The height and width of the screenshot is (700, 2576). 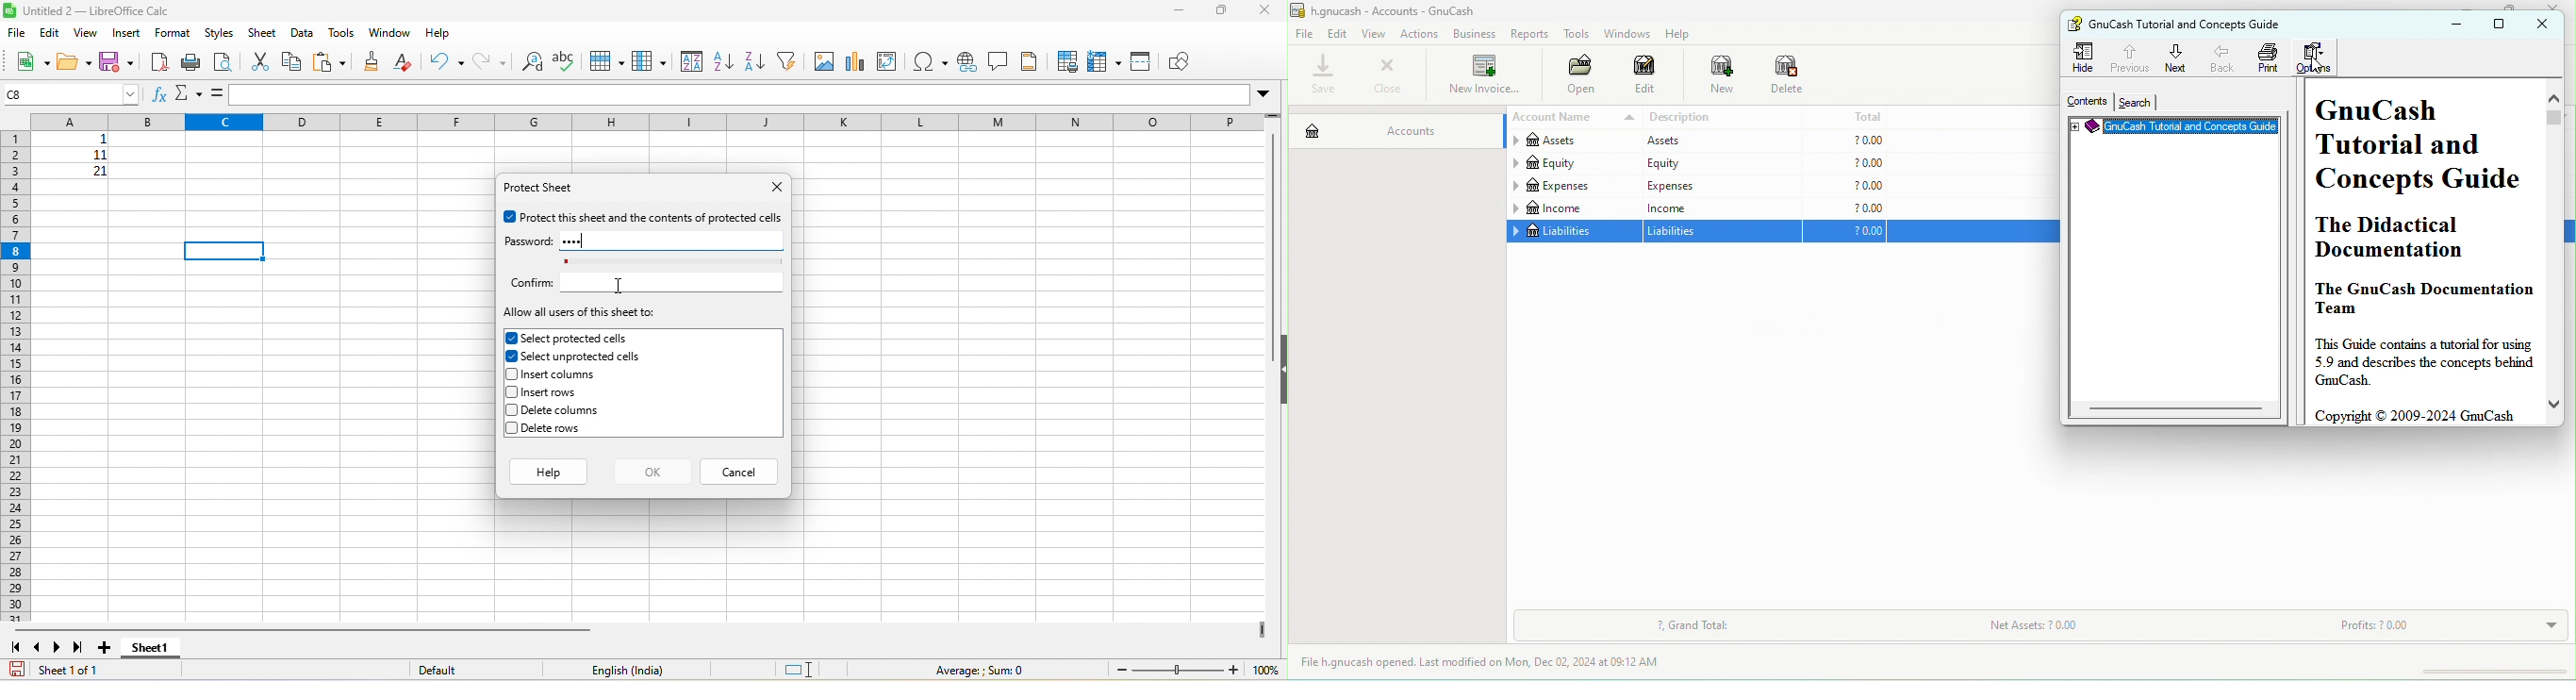 I want to click on reports, so click(x=1531, y=34).